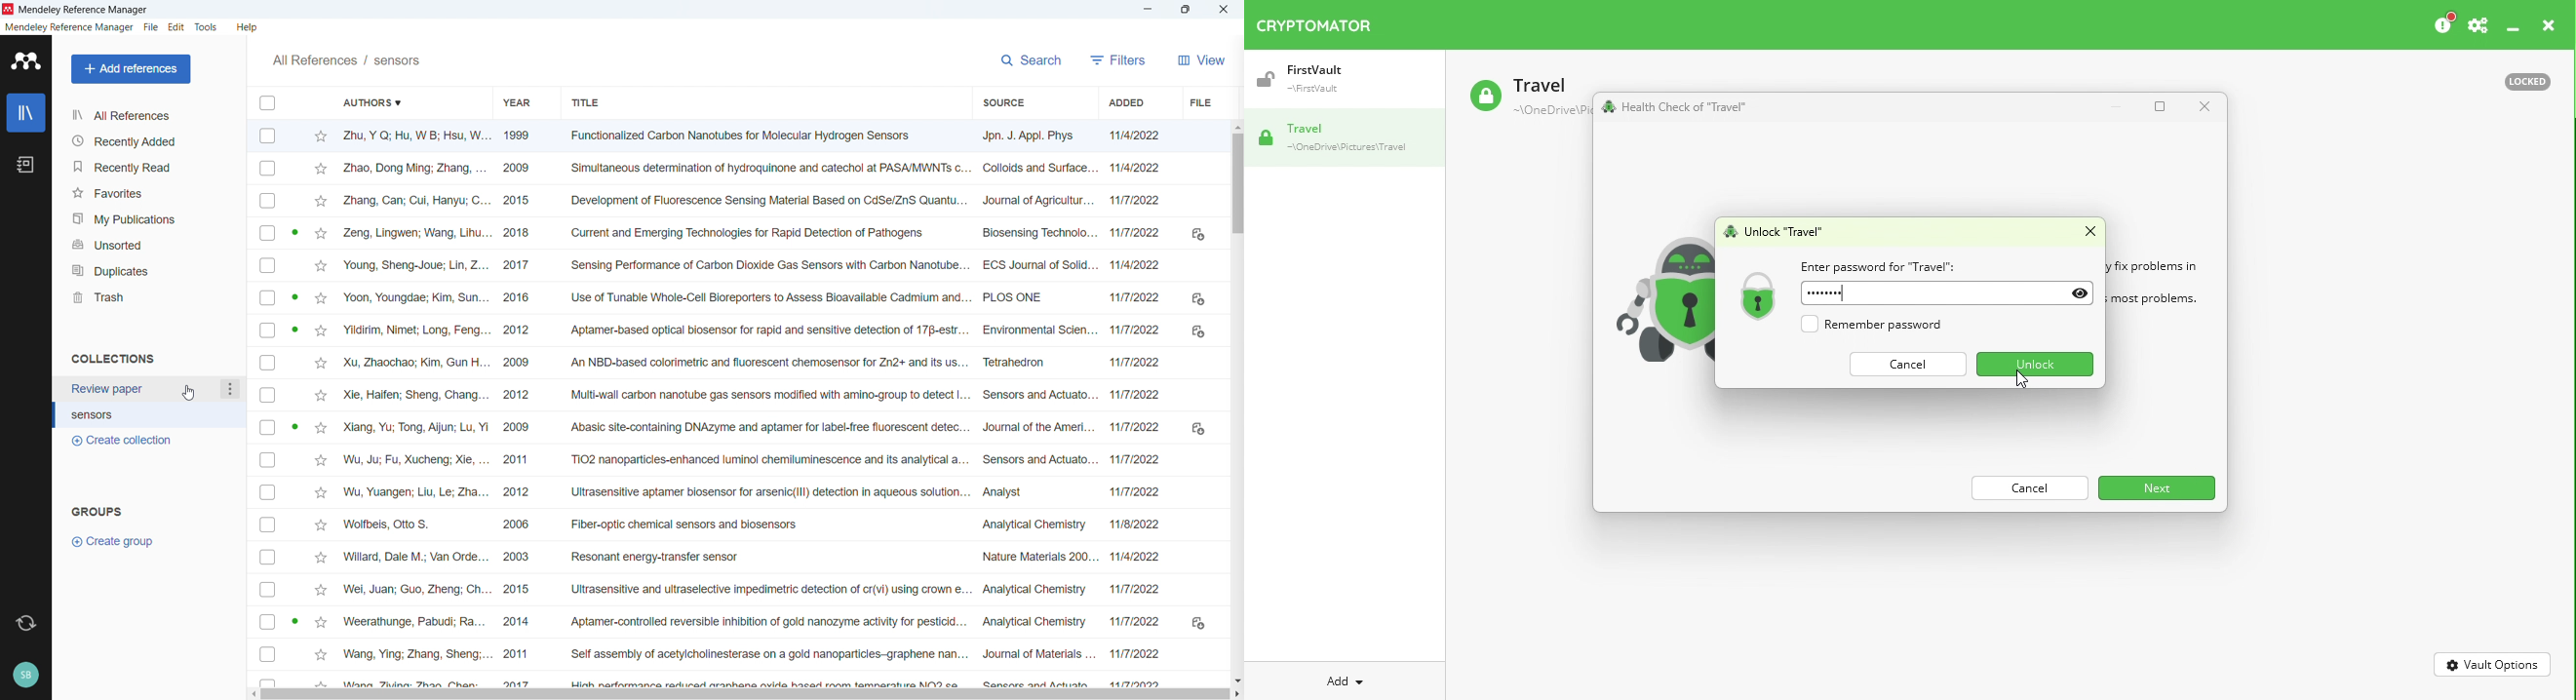  Describe the element at coordinates (27, 165) in the screenshot. I see `Notebook ` at that location.